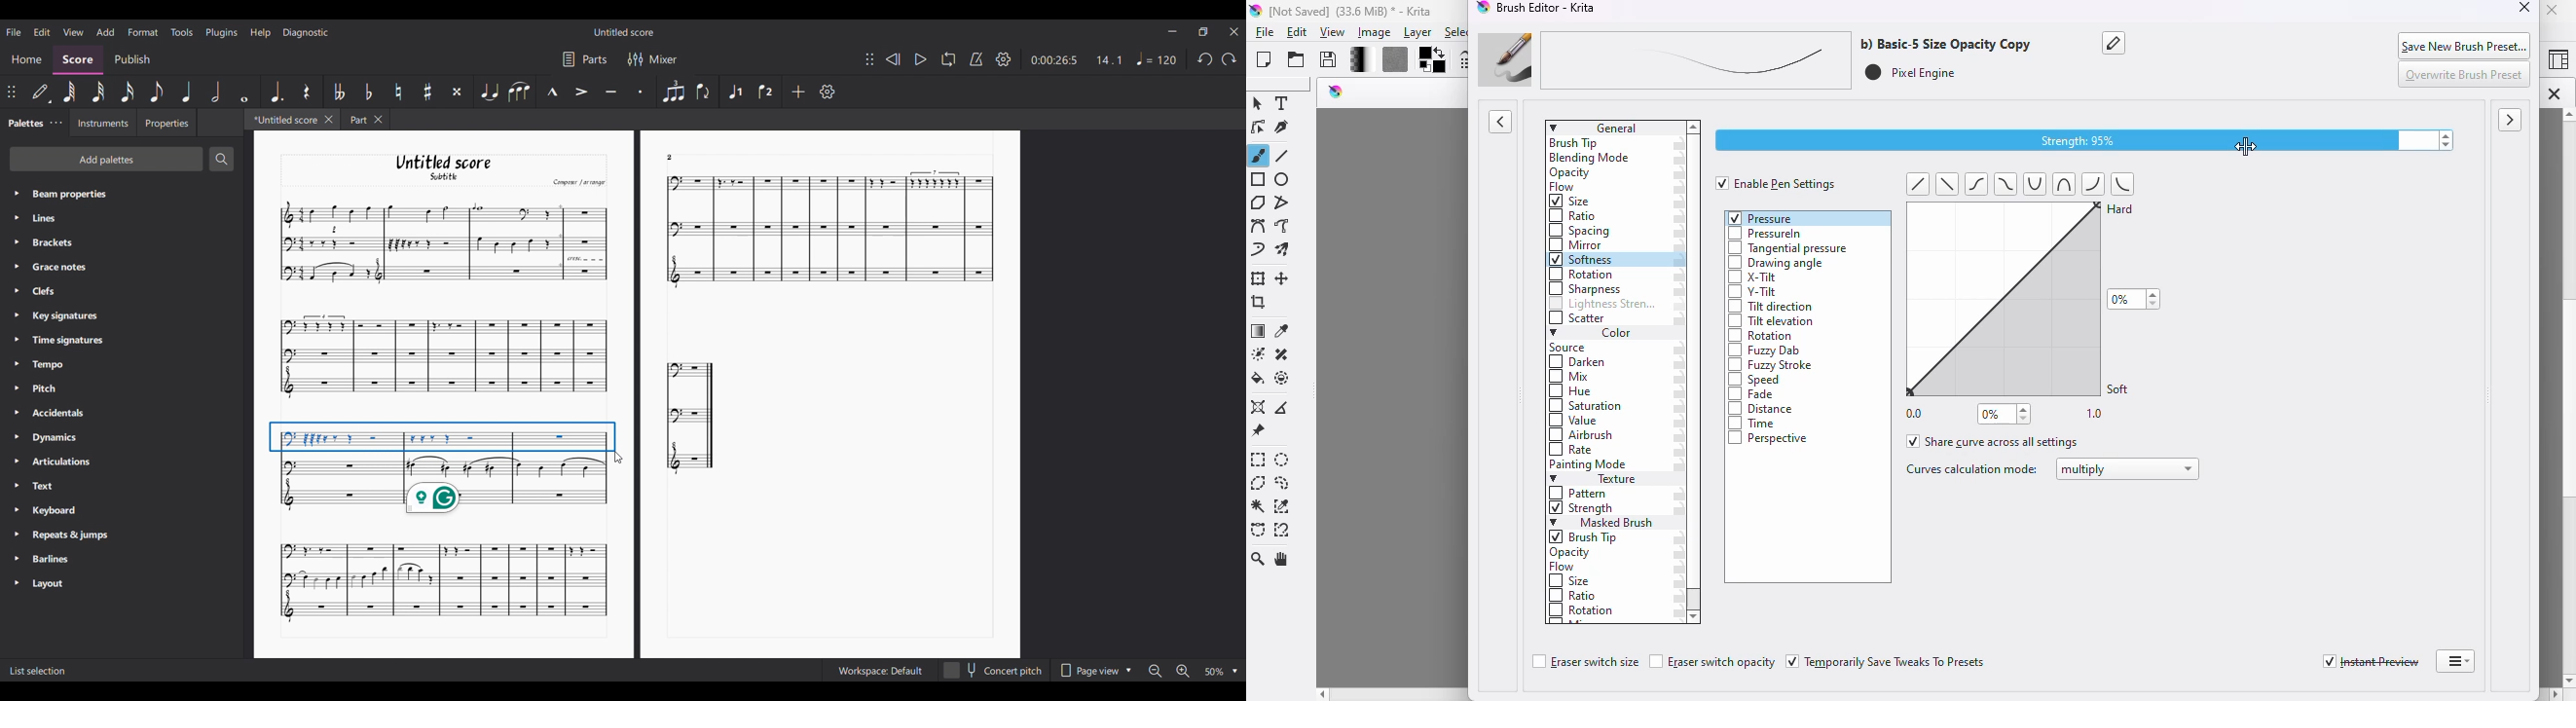 The image size is (2576, 728). I want to click on Part X, so click(365, 119).